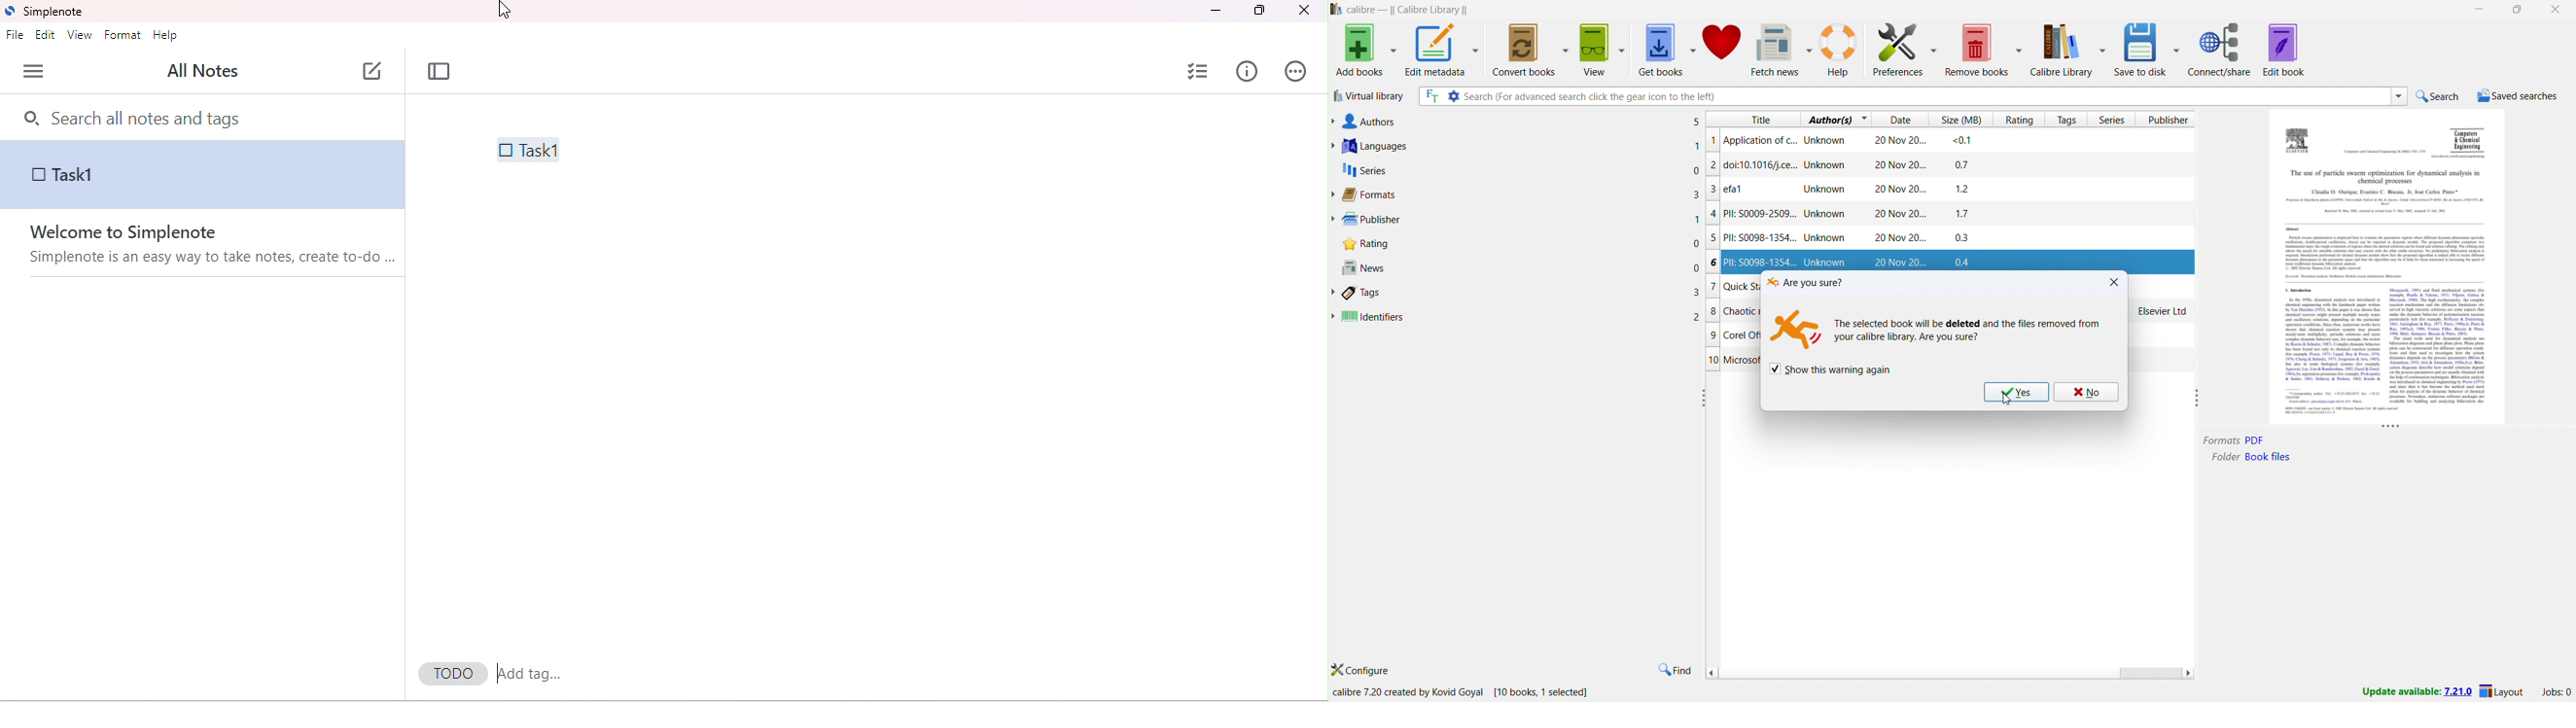  What do you see at coordinates (1359, 48) in the screenshot?
I see `add books` at bounding box center [1359, 48].